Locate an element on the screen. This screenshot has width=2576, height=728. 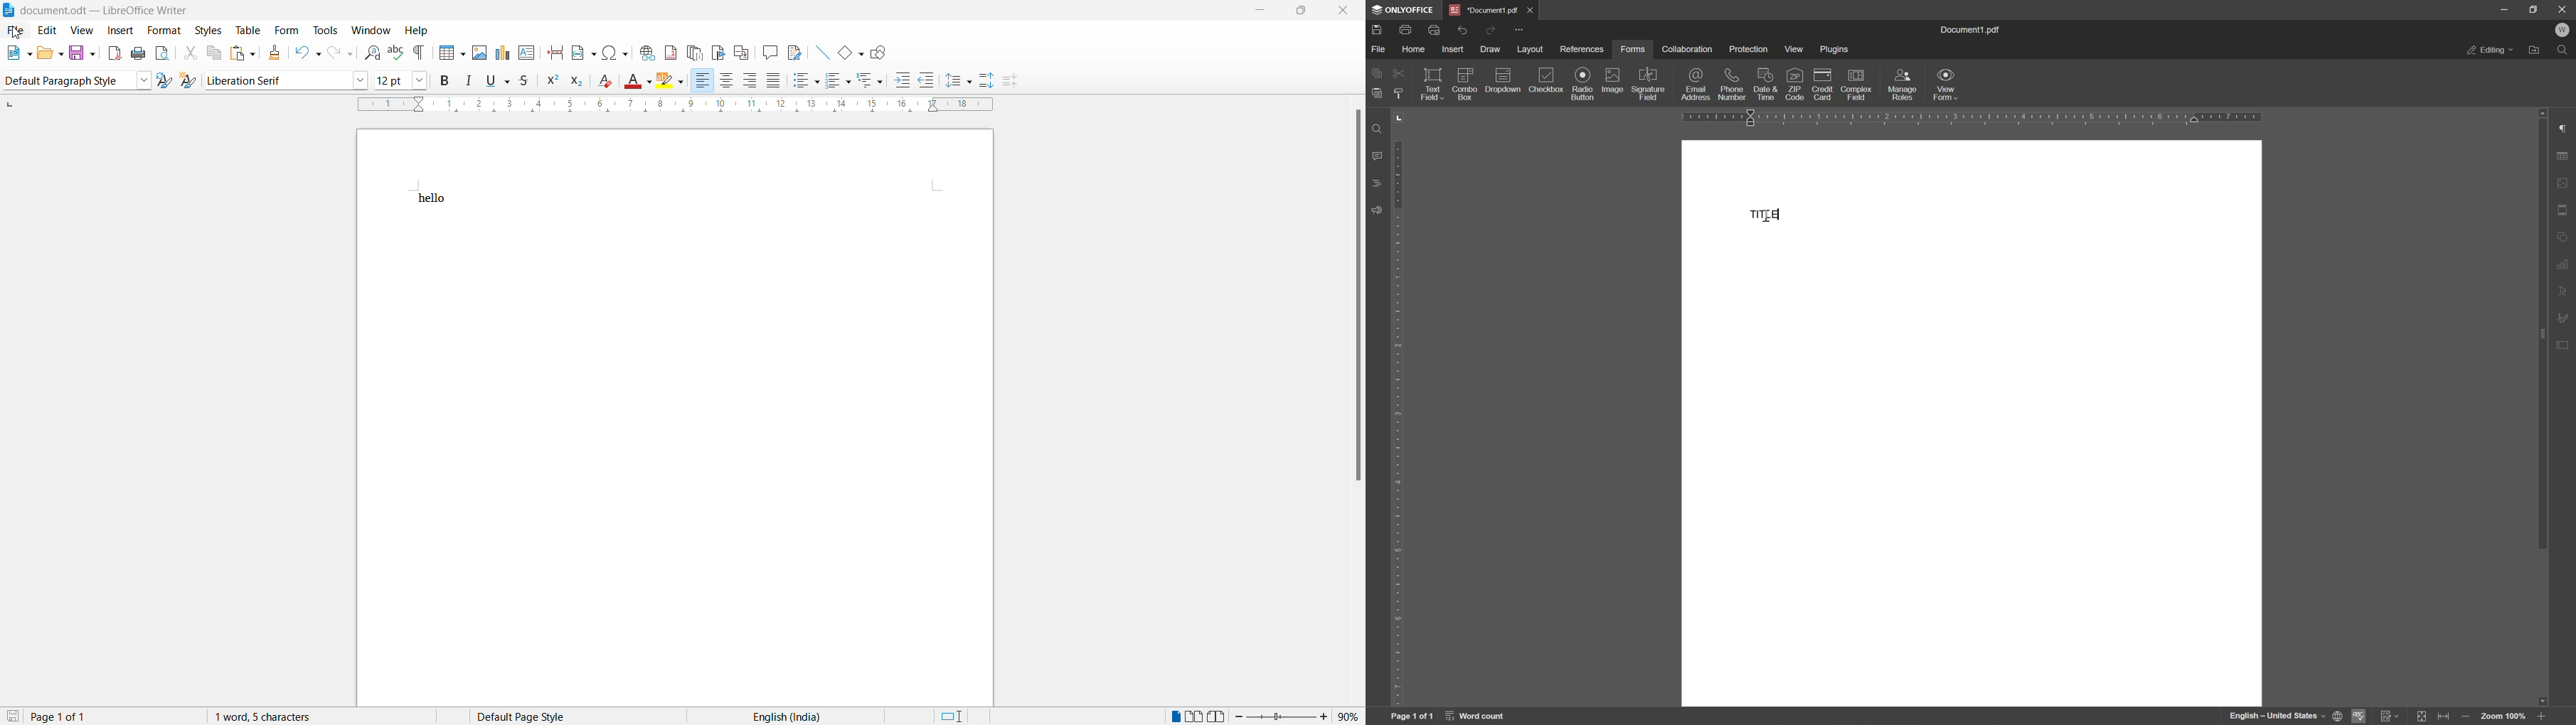
set document language is located at coordinates (2286, 717).